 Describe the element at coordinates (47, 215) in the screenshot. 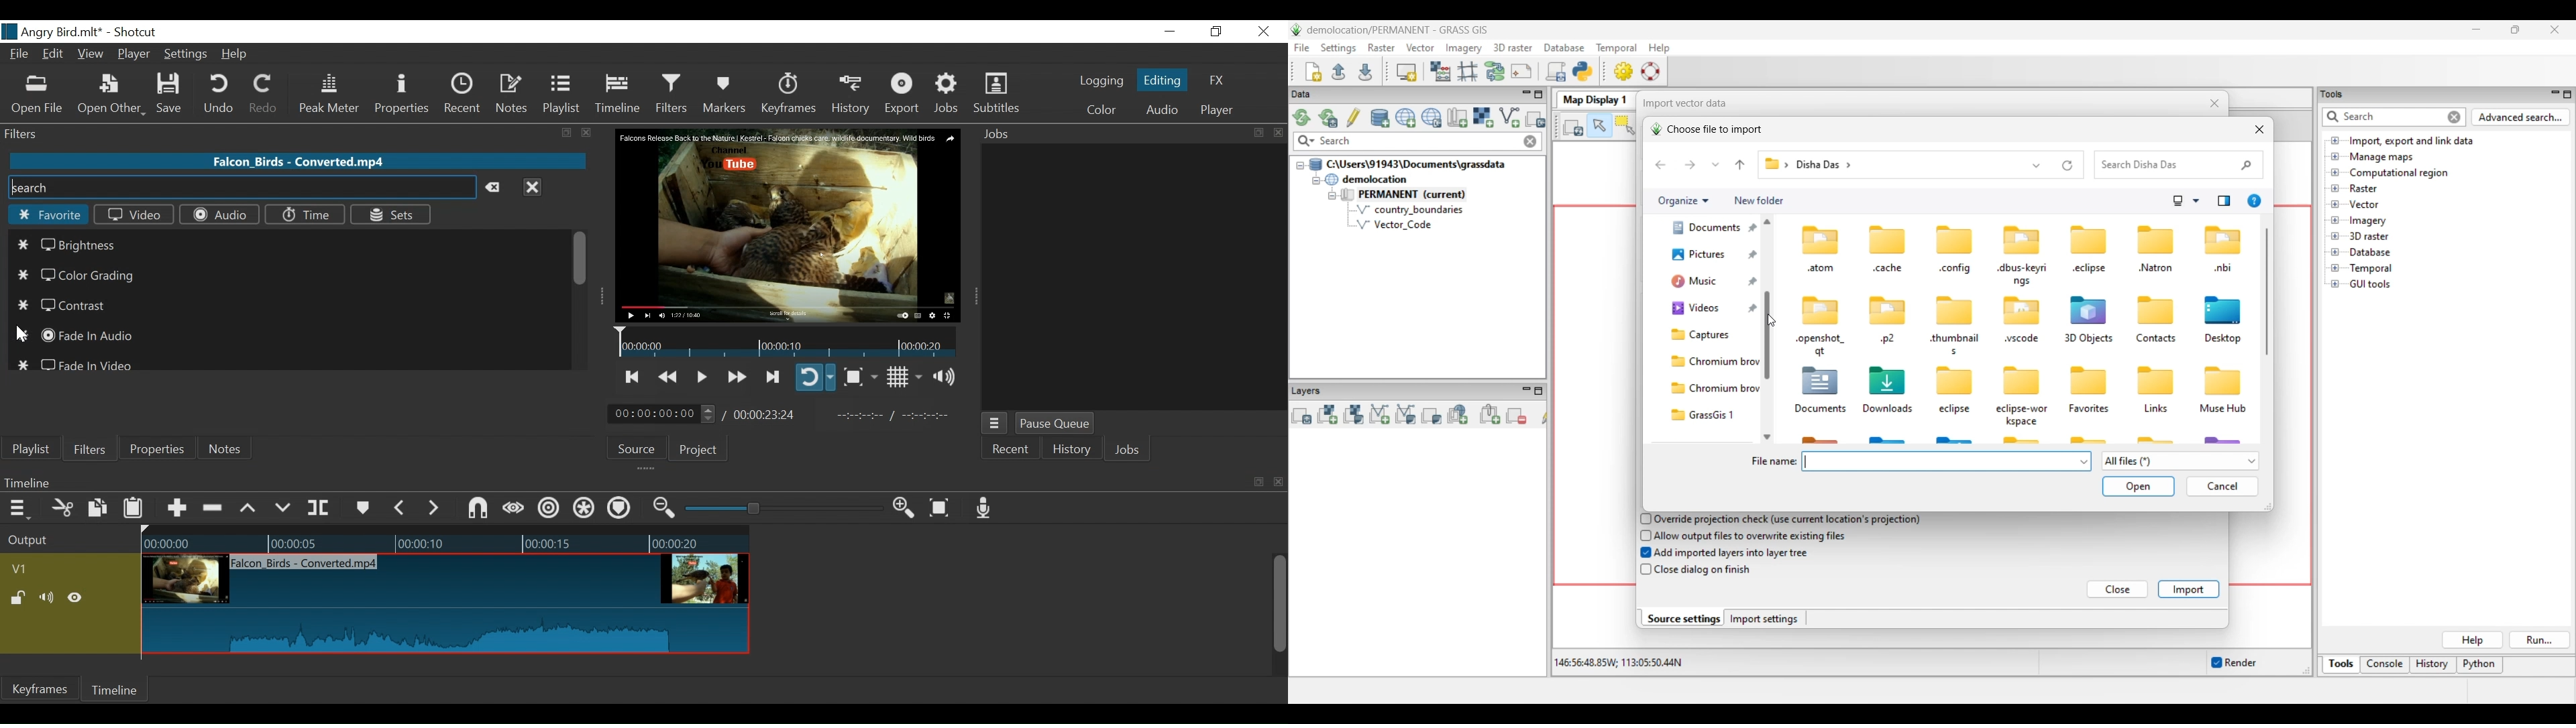

I see `Favorite` at that location.